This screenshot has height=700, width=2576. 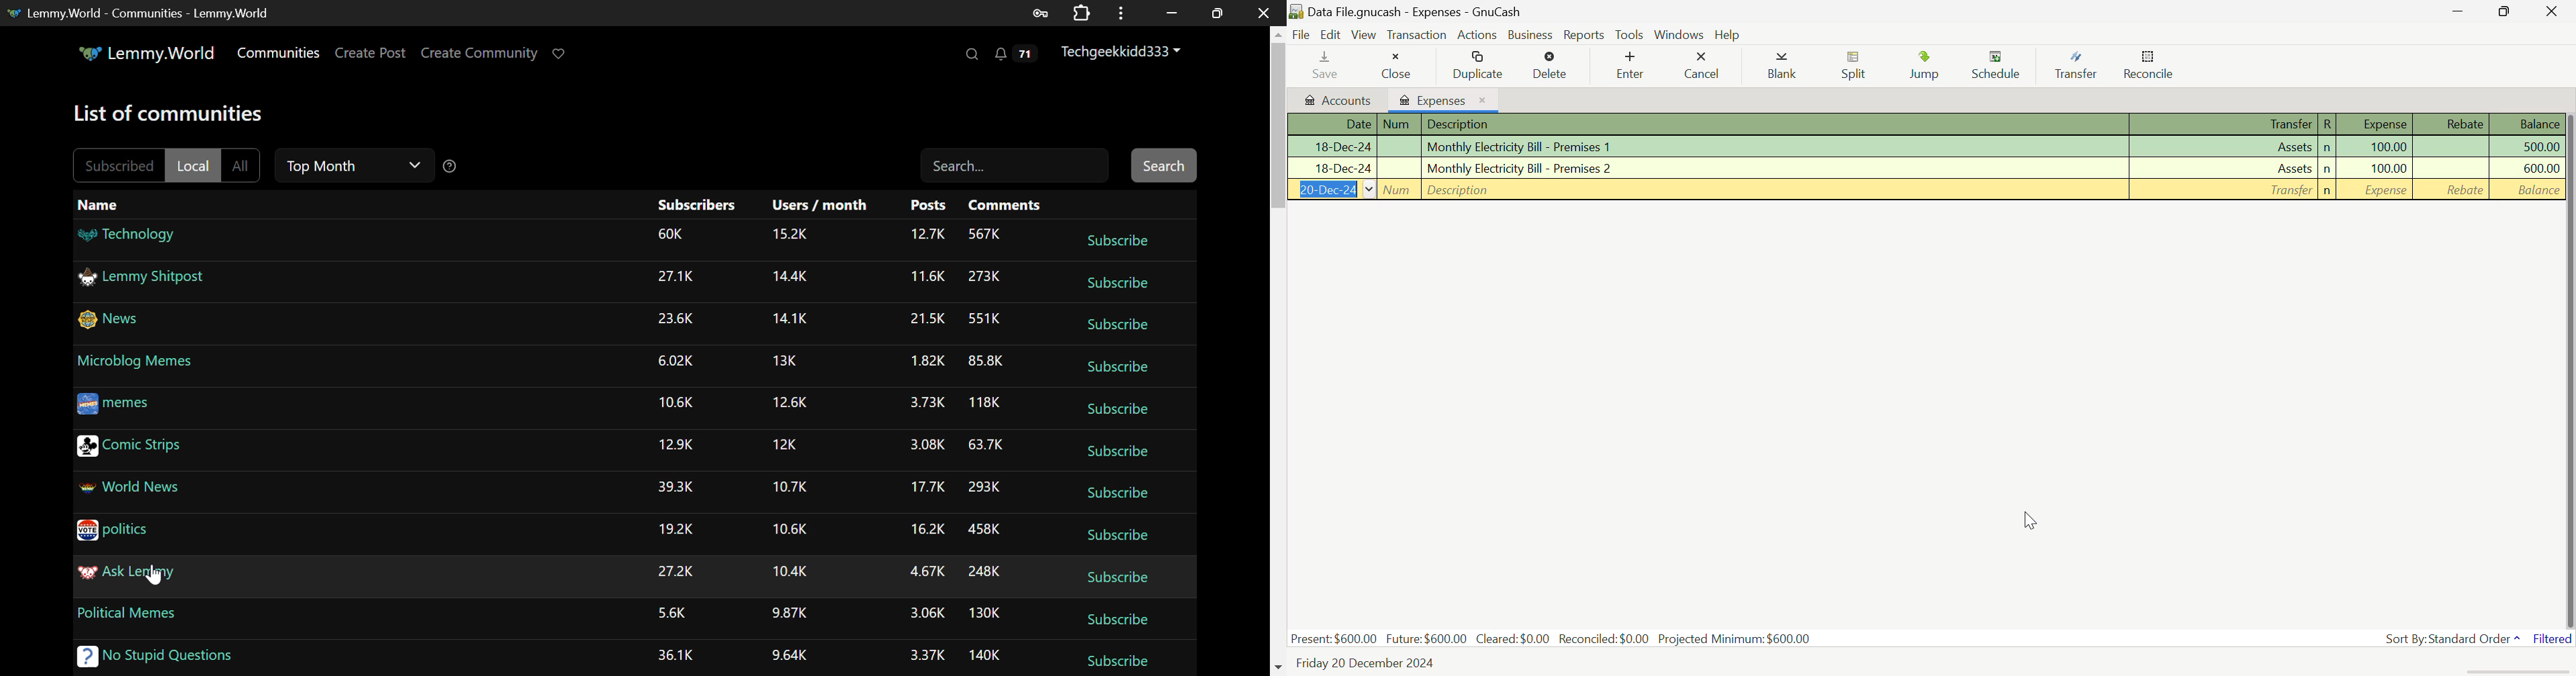 What do you see at coordinates (2452, 124) in the screenshot?
I see `Rebate` at bounding box center [2452, 124].